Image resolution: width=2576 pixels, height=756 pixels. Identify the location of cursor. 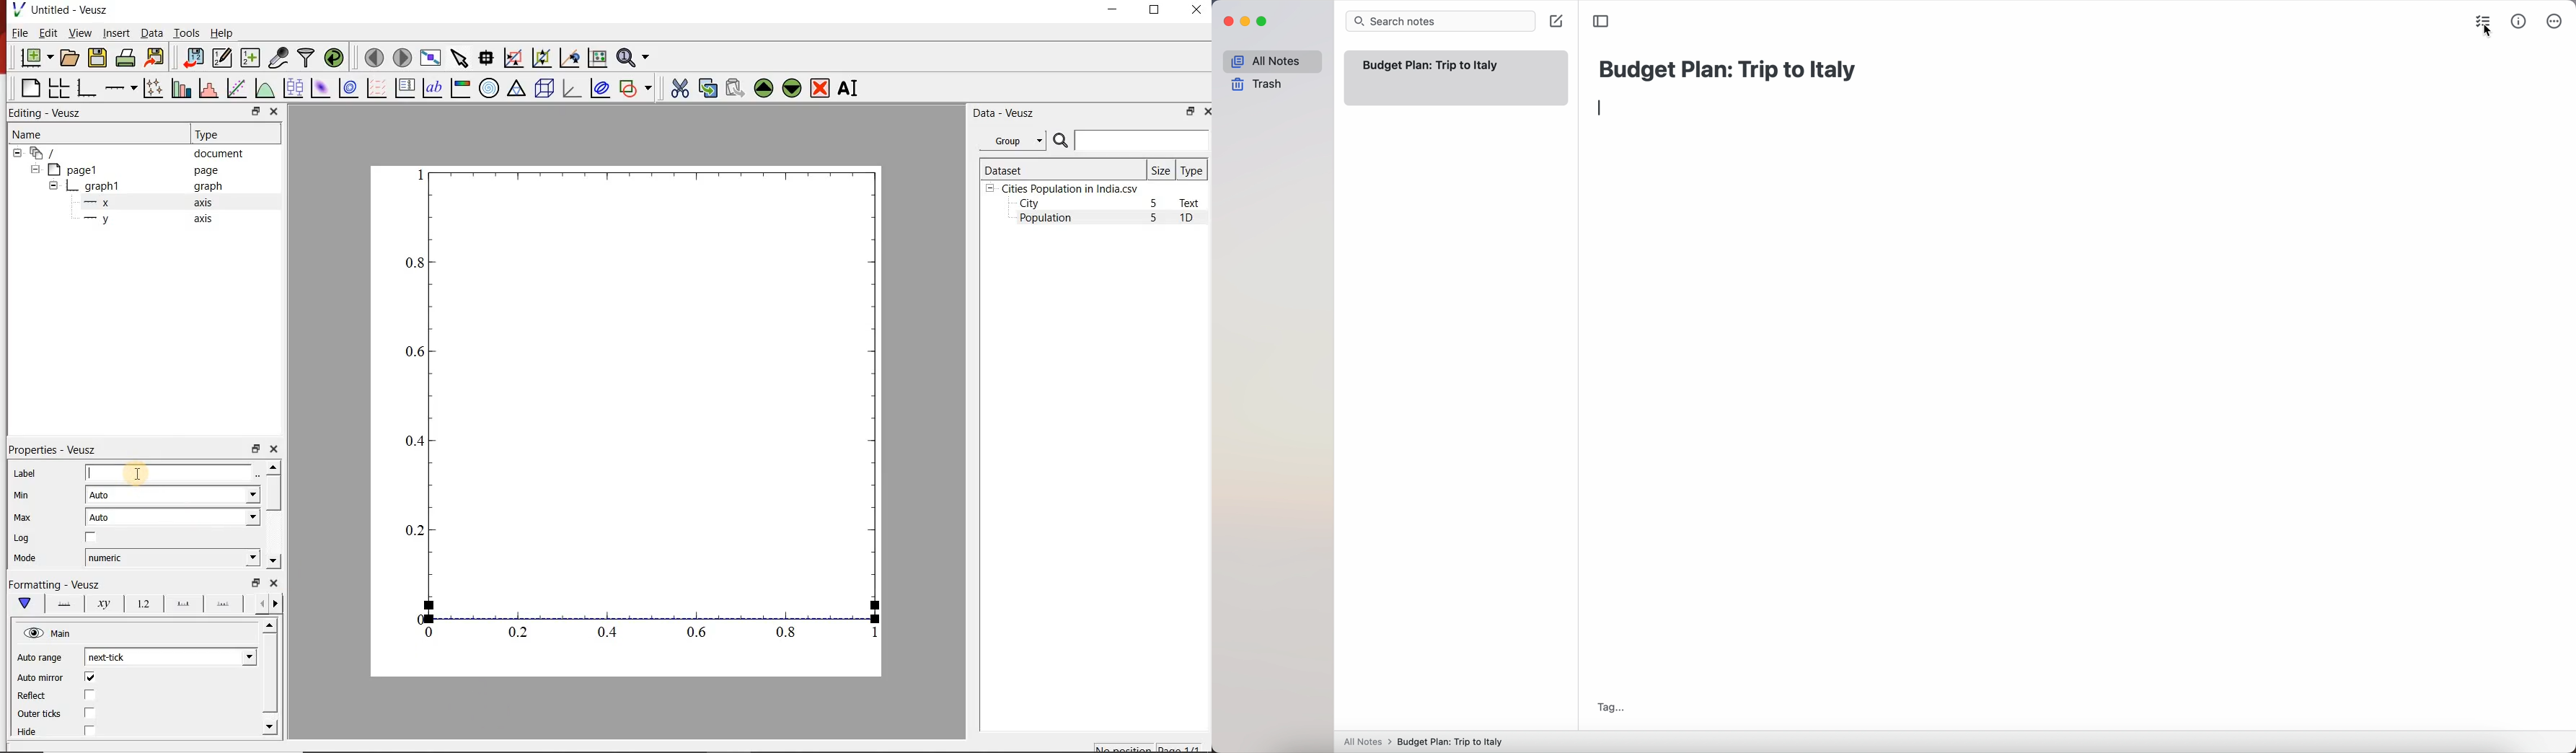
(2485, 33).